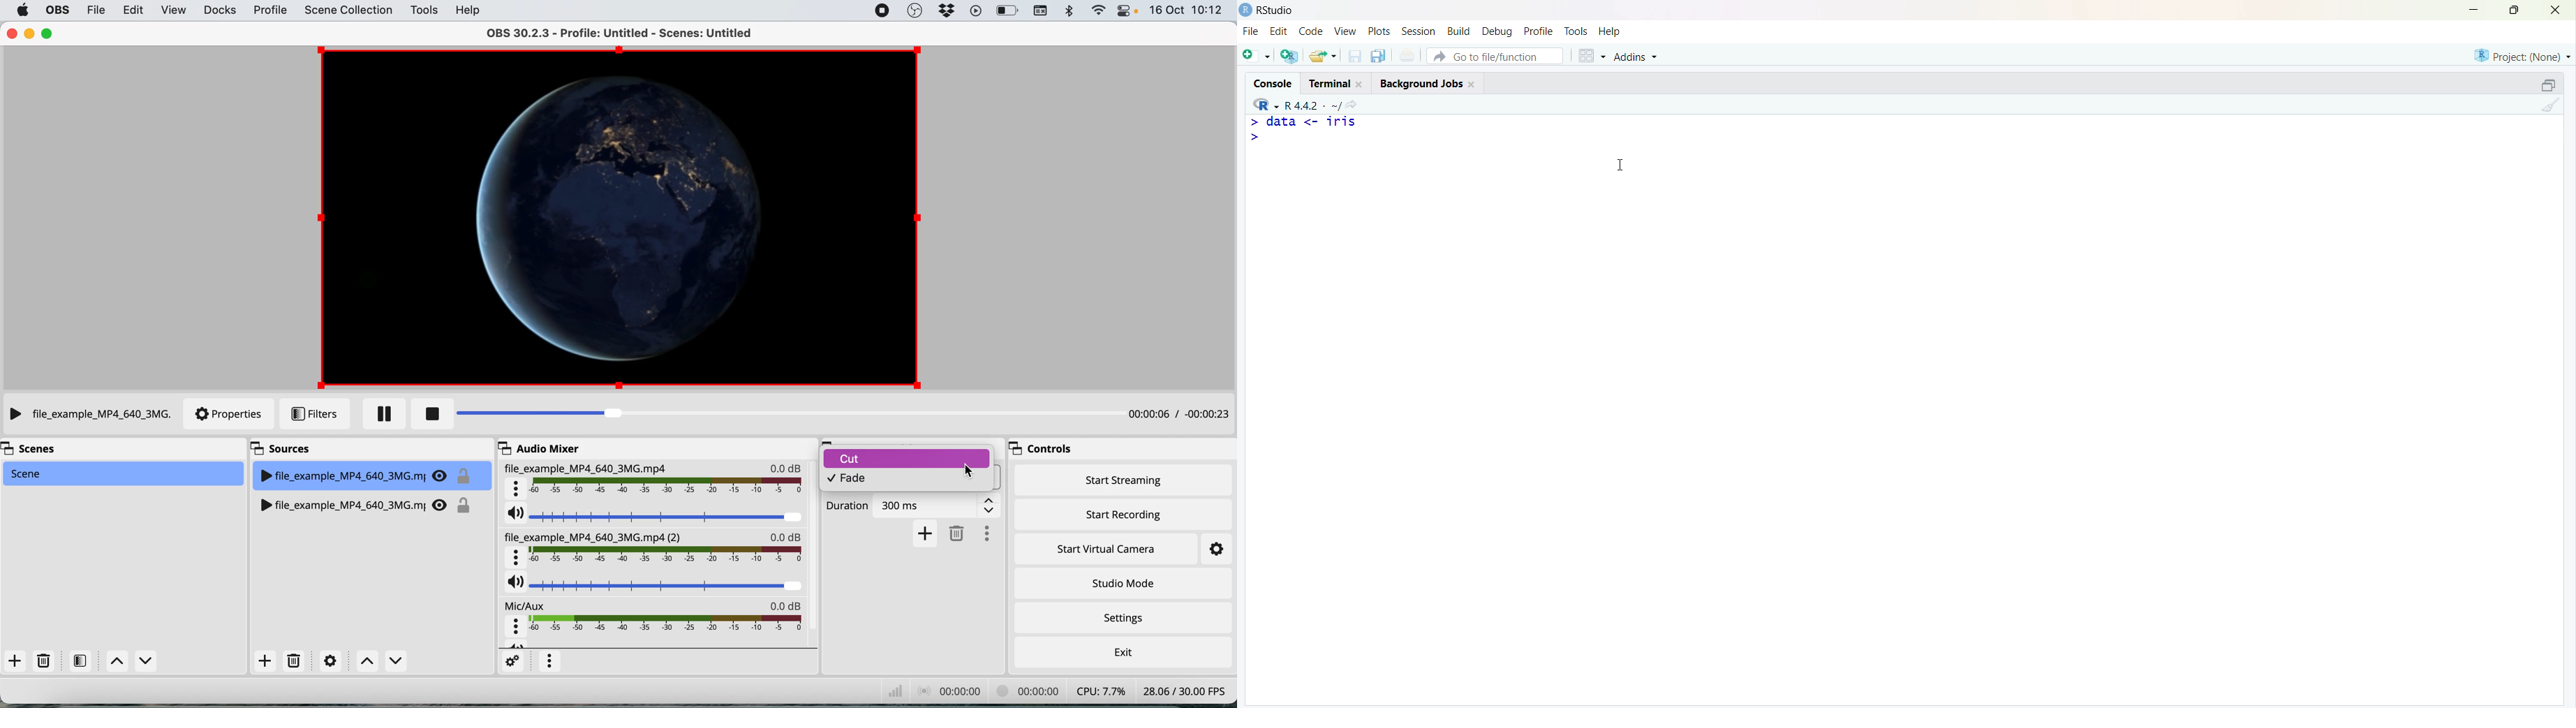 Image resolution: width=2576 pixels, height=728 pixels. Describe the element at coordinates (2475, 9) in the screenshot. I see `Minimize` at that location.